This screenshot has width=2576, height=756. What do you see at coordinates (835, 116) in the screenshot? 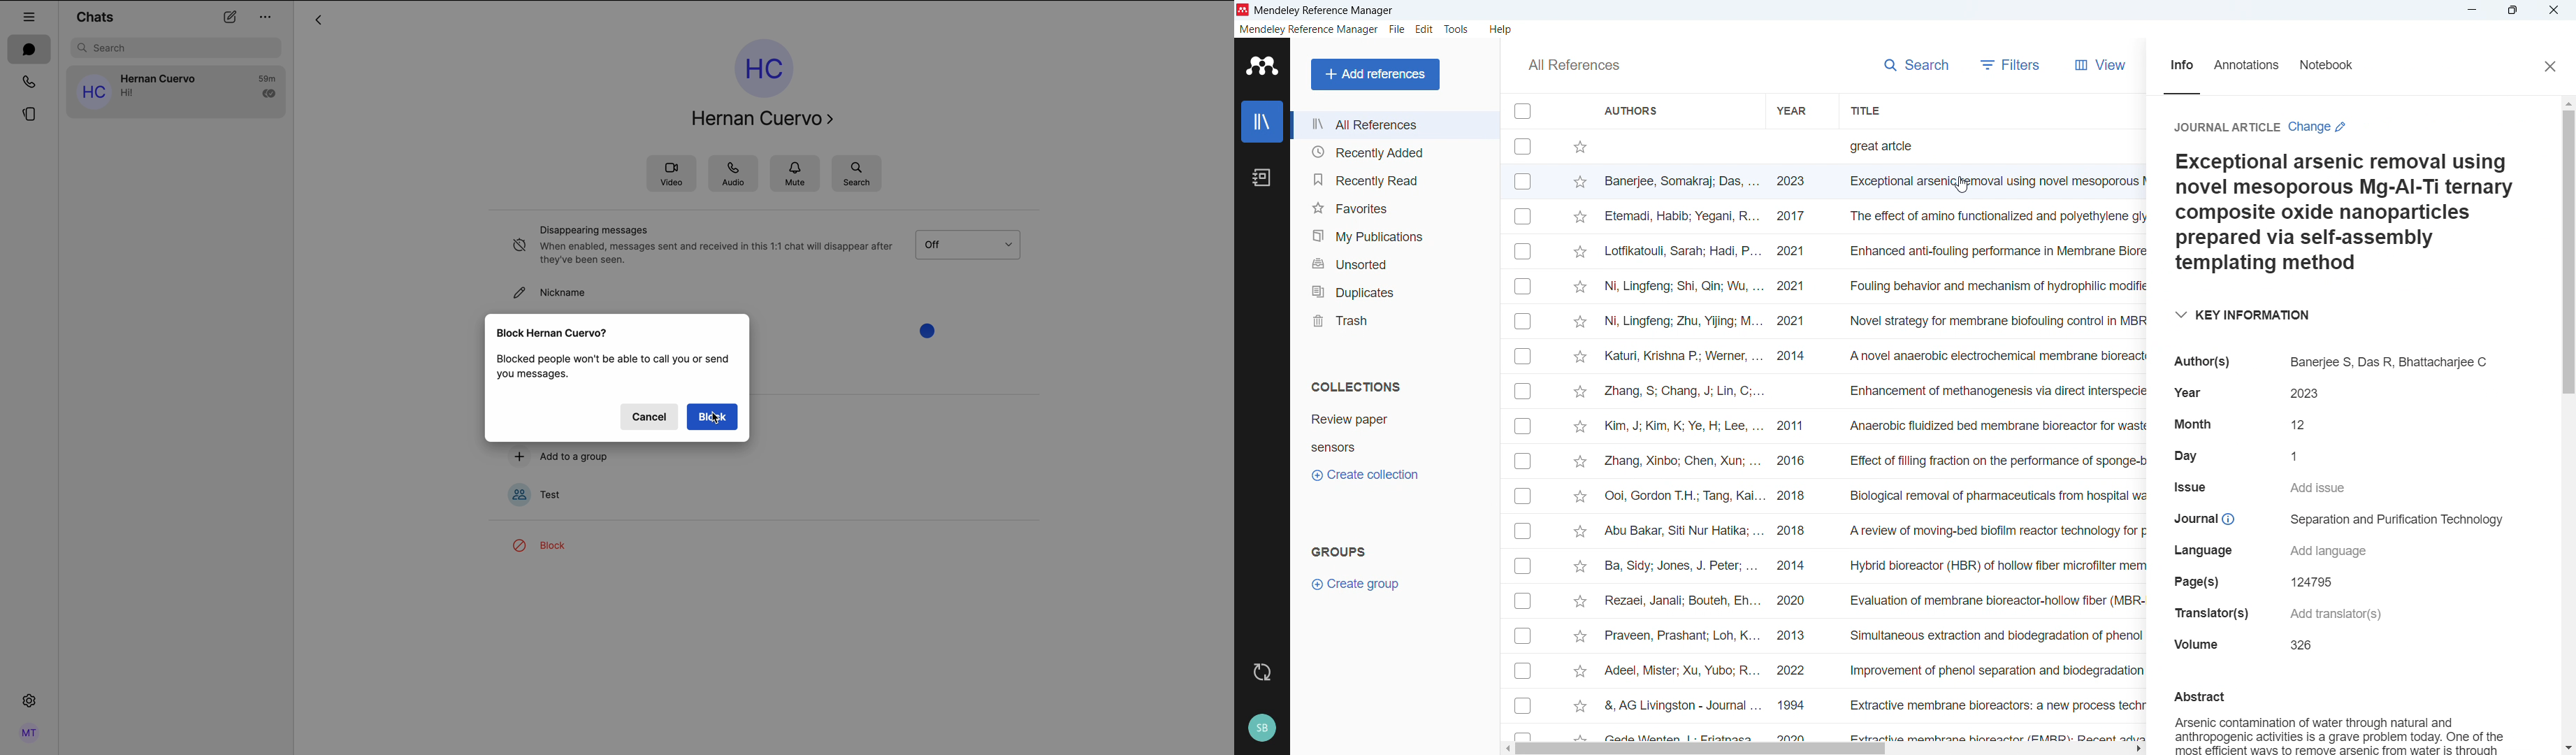
I see `navigate arrow` at bounding box center [835, 116].